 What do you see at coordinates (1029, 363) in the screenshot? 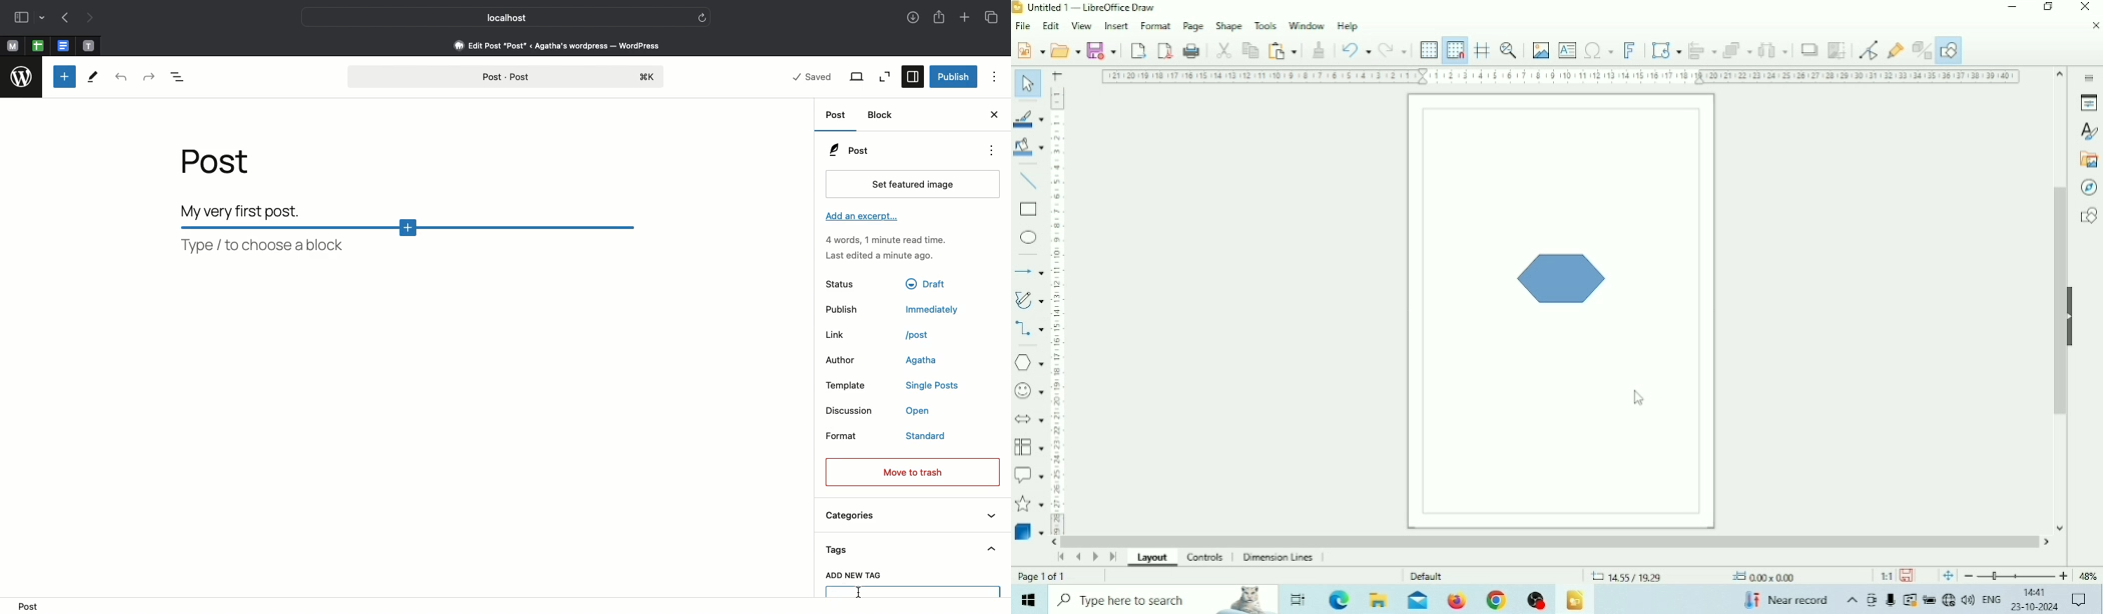
I see `Basic Shapes` at bounding box center [1029, 363].